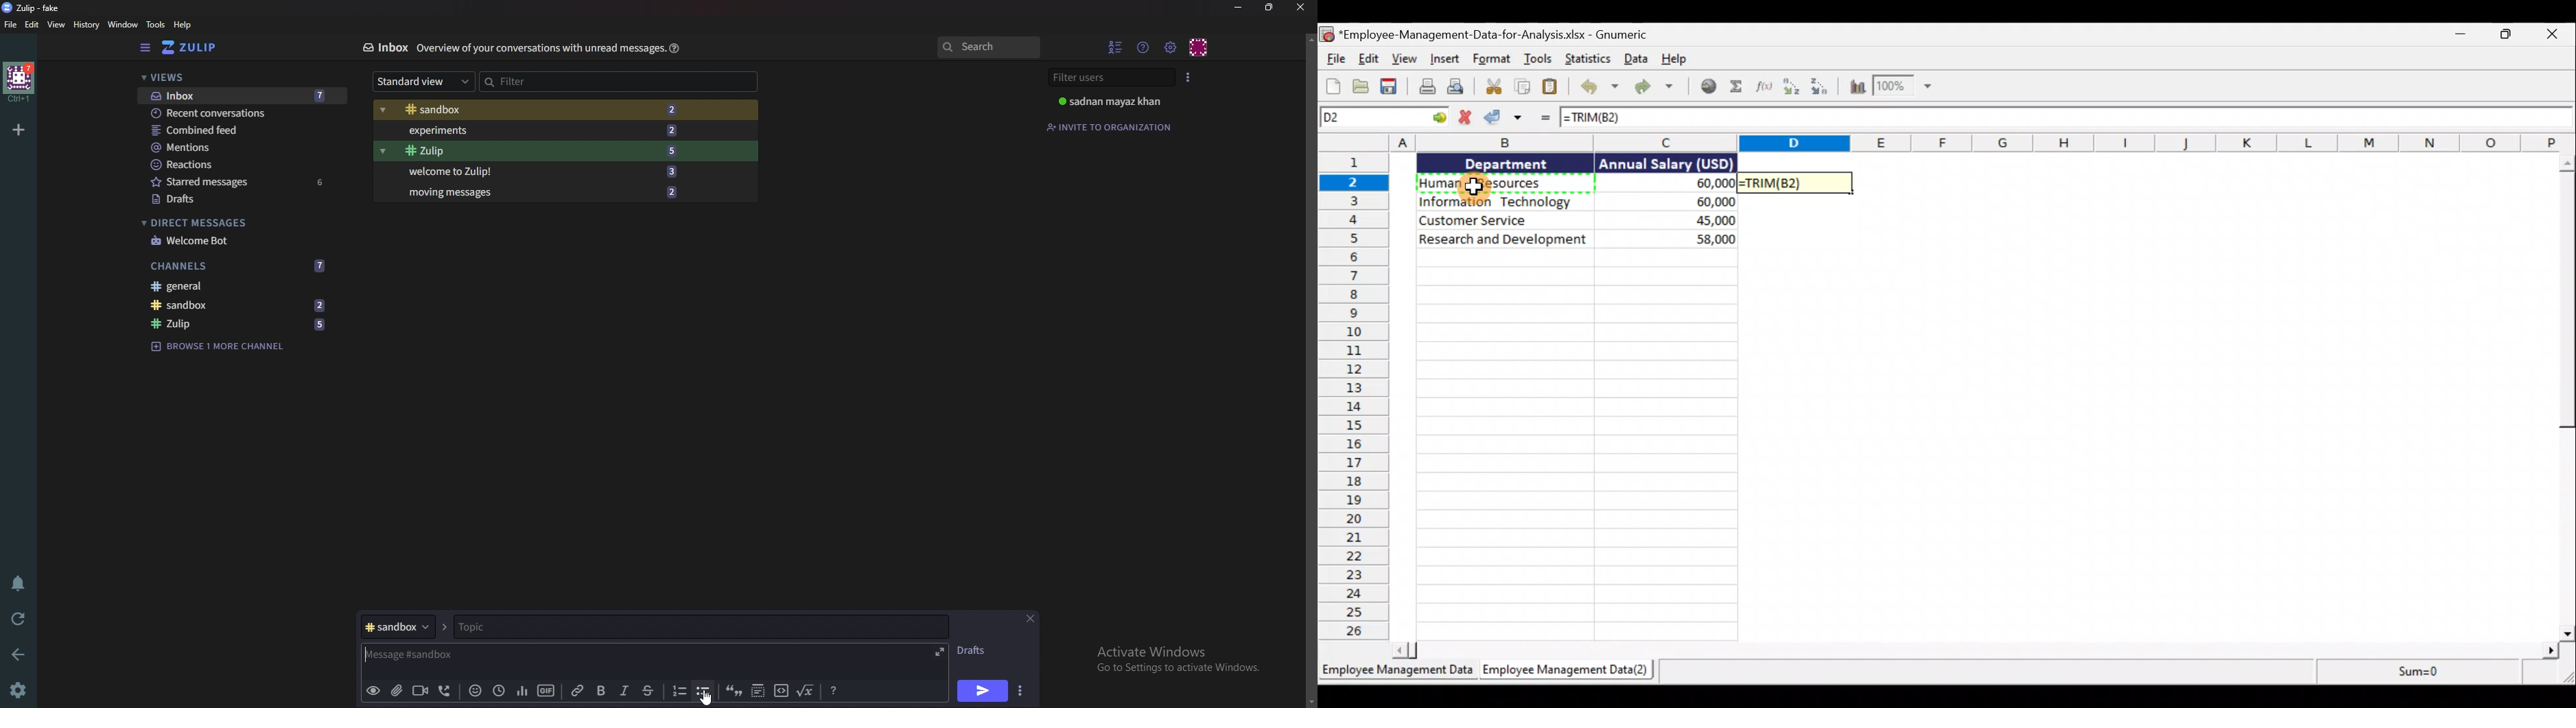 The width and height of the screenshot is (2576, 728). What do you see at coordinates (580, 691) in the screenshot?
I see `link` at bounding box center [580, 691].